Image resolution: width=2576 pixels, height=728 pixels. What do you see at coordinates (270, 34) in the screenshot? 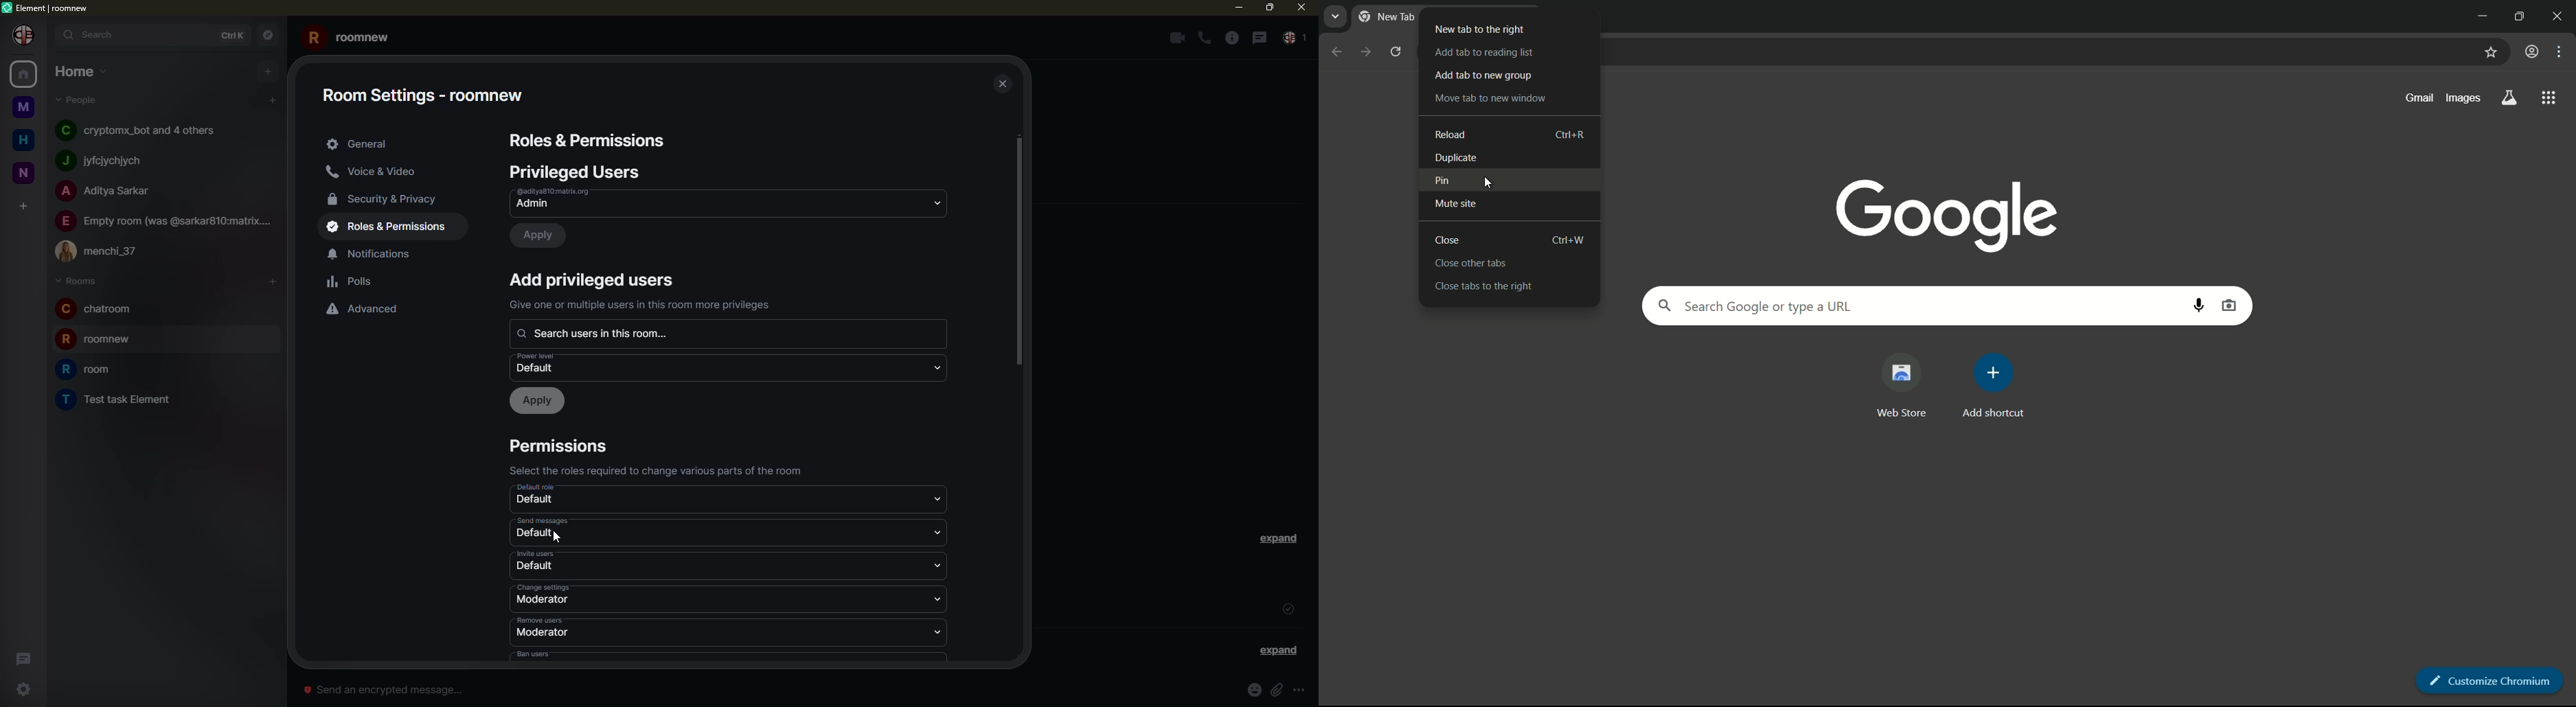
I see `navigator` at bounding box center [270, 34].